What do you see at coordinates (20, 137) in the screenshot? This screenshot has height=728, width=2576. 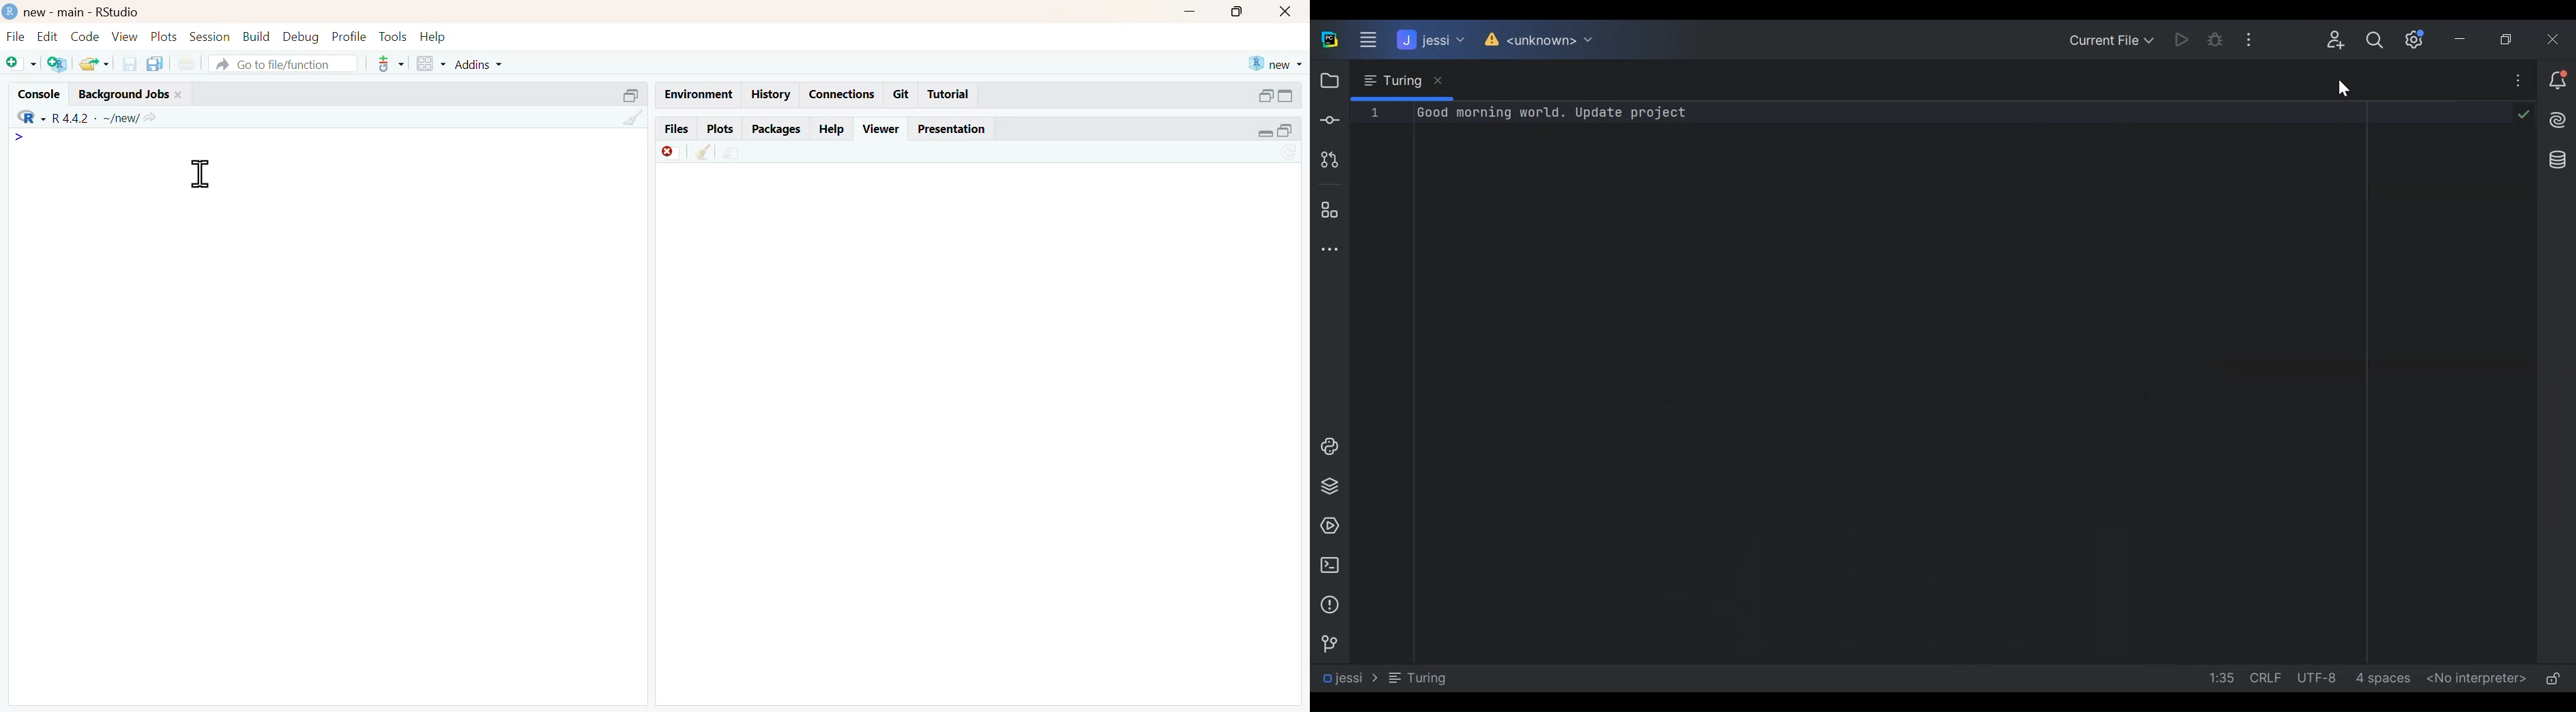 I see `>` at bounding box center [20, 137].